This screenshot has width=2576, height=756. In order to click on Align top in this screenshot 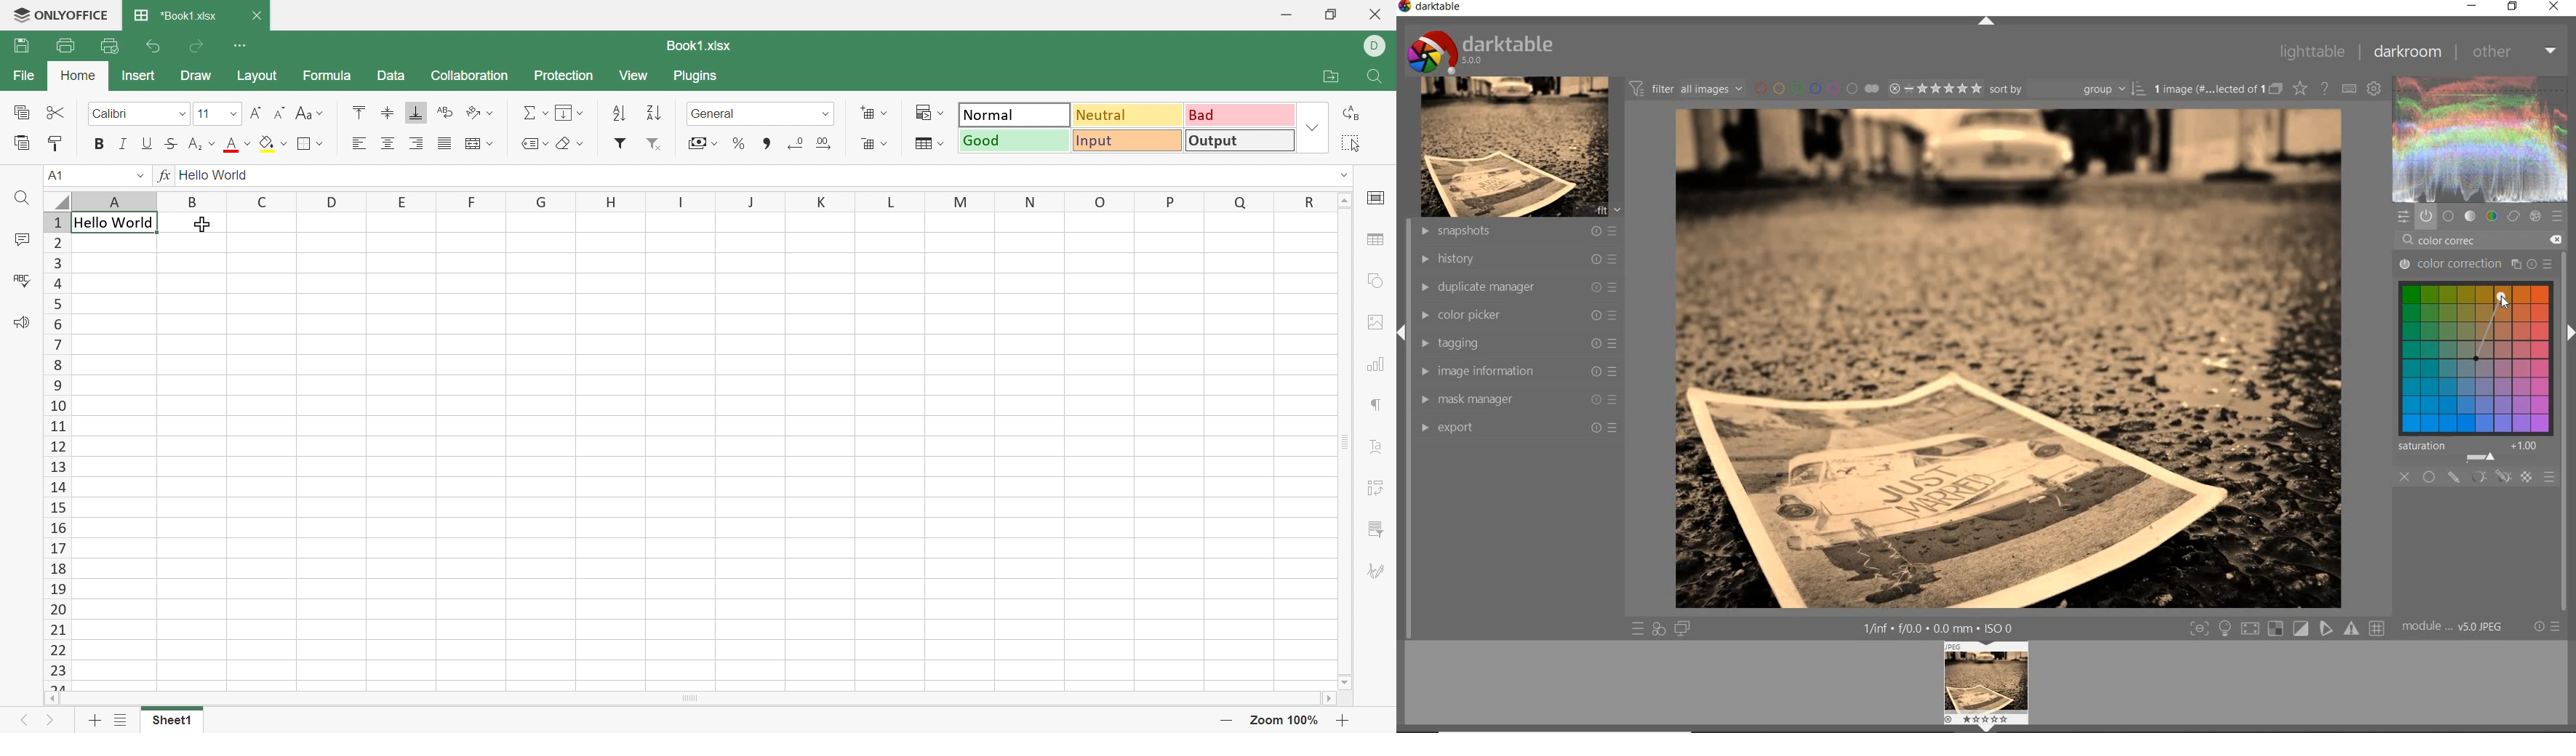, I will do `click(361, 112)`.